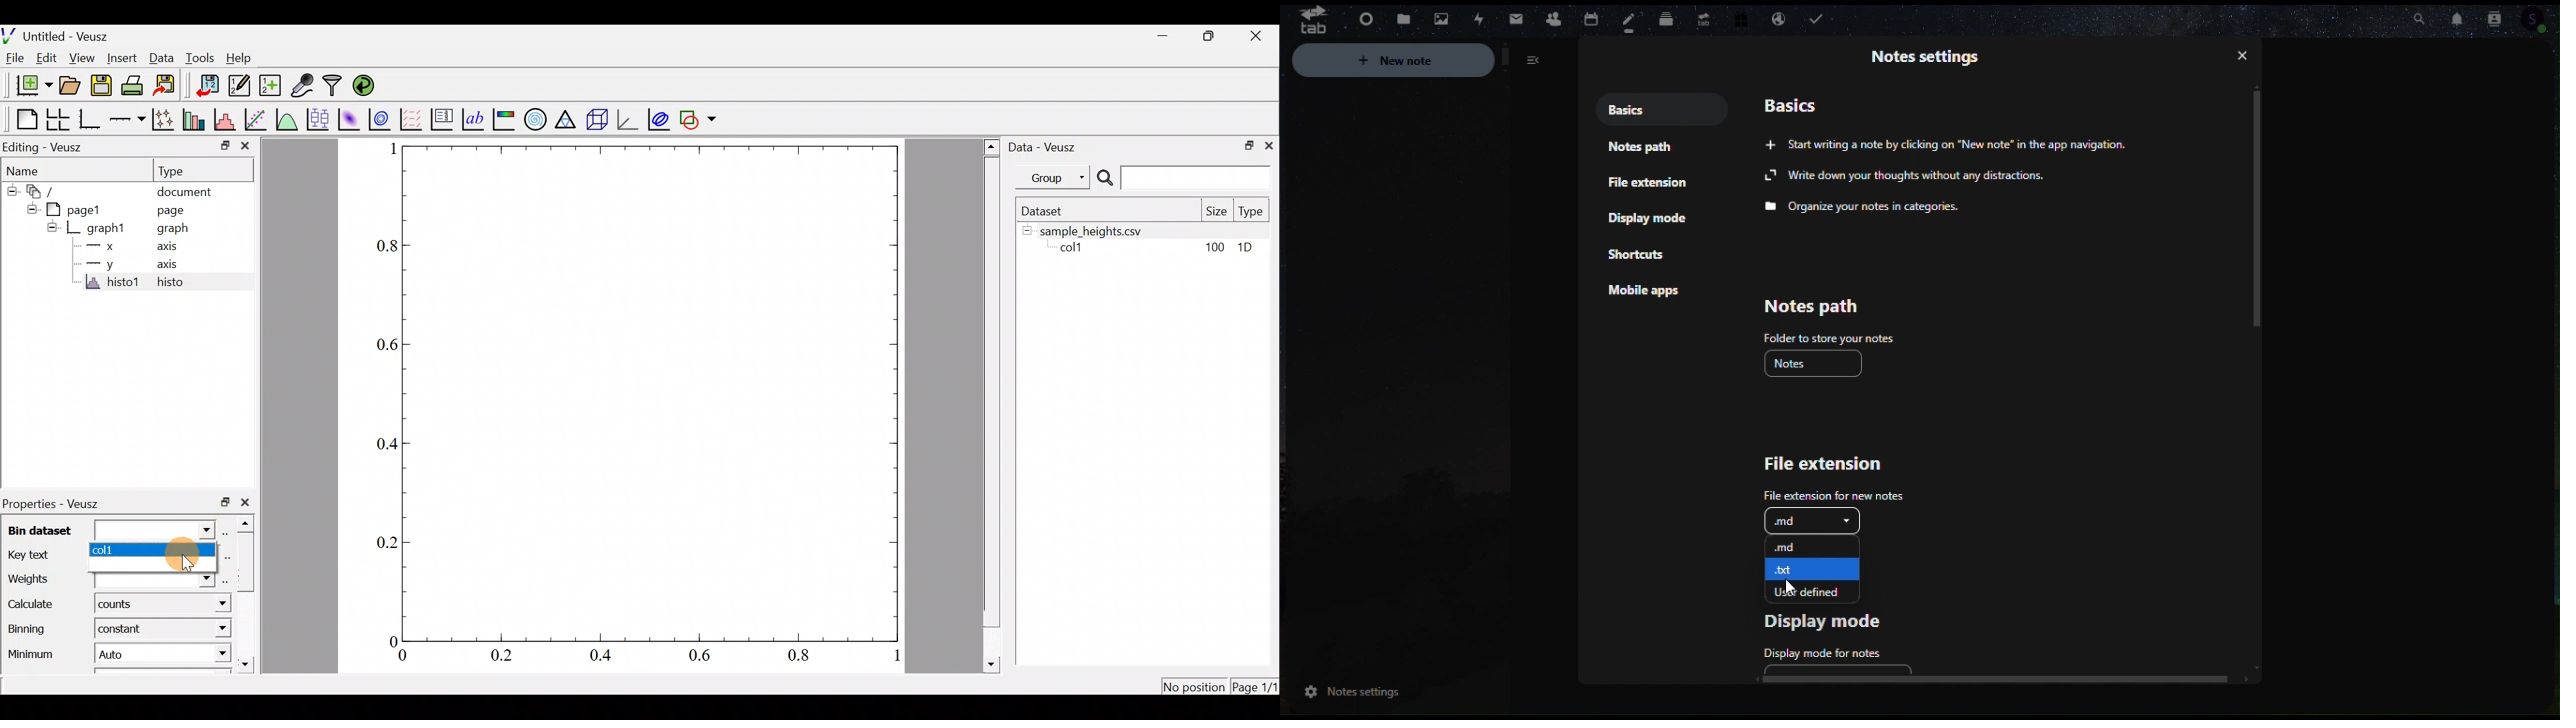 The height and width of the screenshot is (728, 2576). I want to click on file extension for notes, so click(1827, 493).